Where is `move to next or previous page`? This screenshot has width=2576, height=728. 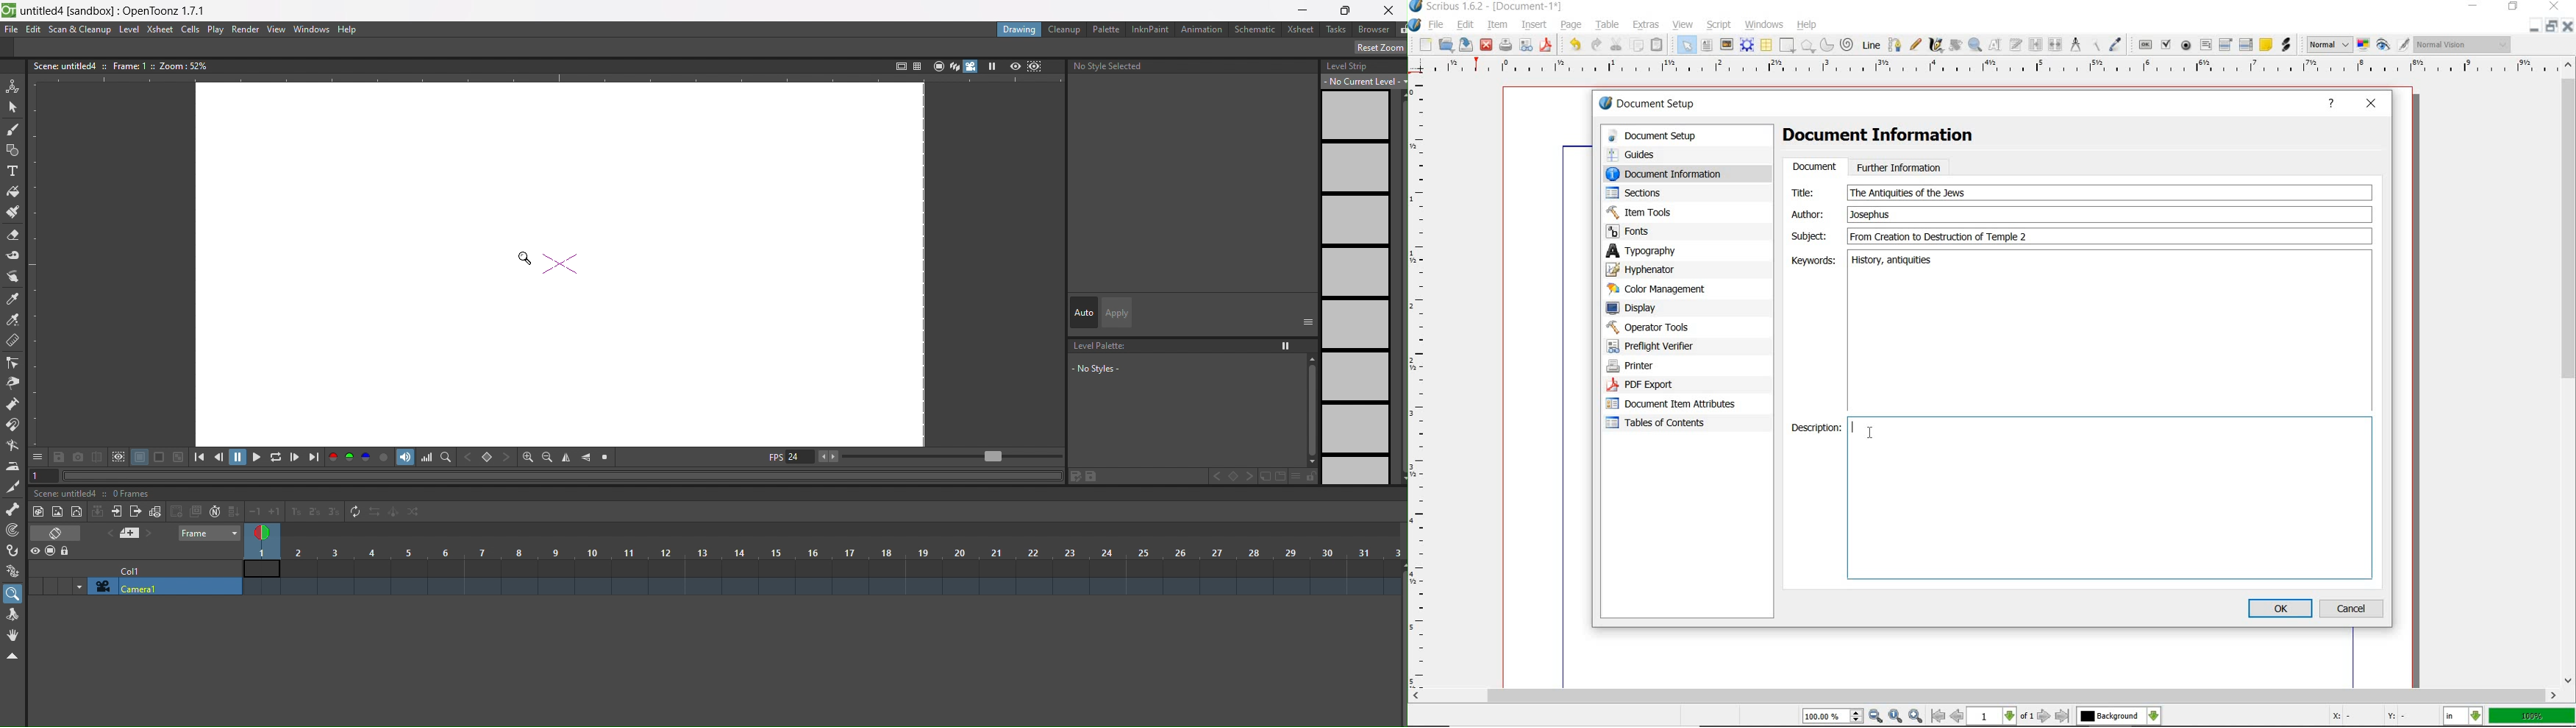 move to next or previous page is located at coordinates (2002, 717).